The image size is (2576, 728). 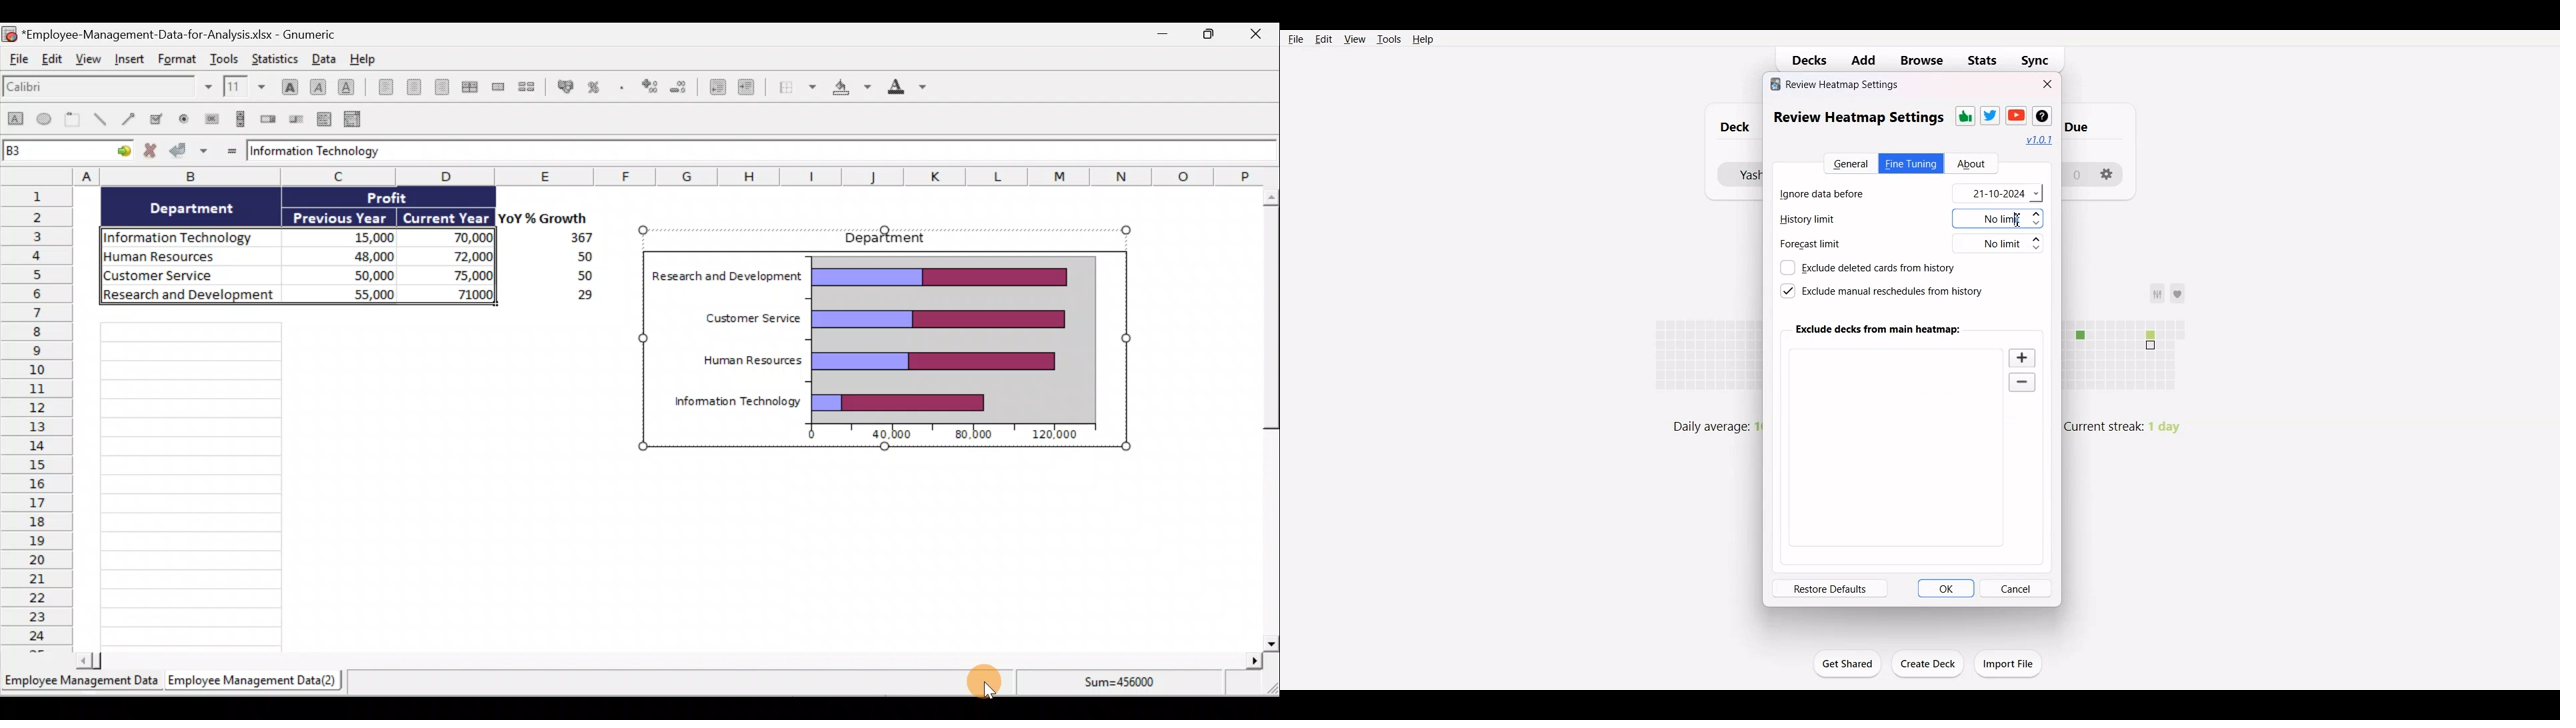 What do you see at coordinates (81, 679) in the screenshot?
I see `Employee Management Data` at bounding box center [81, 679].